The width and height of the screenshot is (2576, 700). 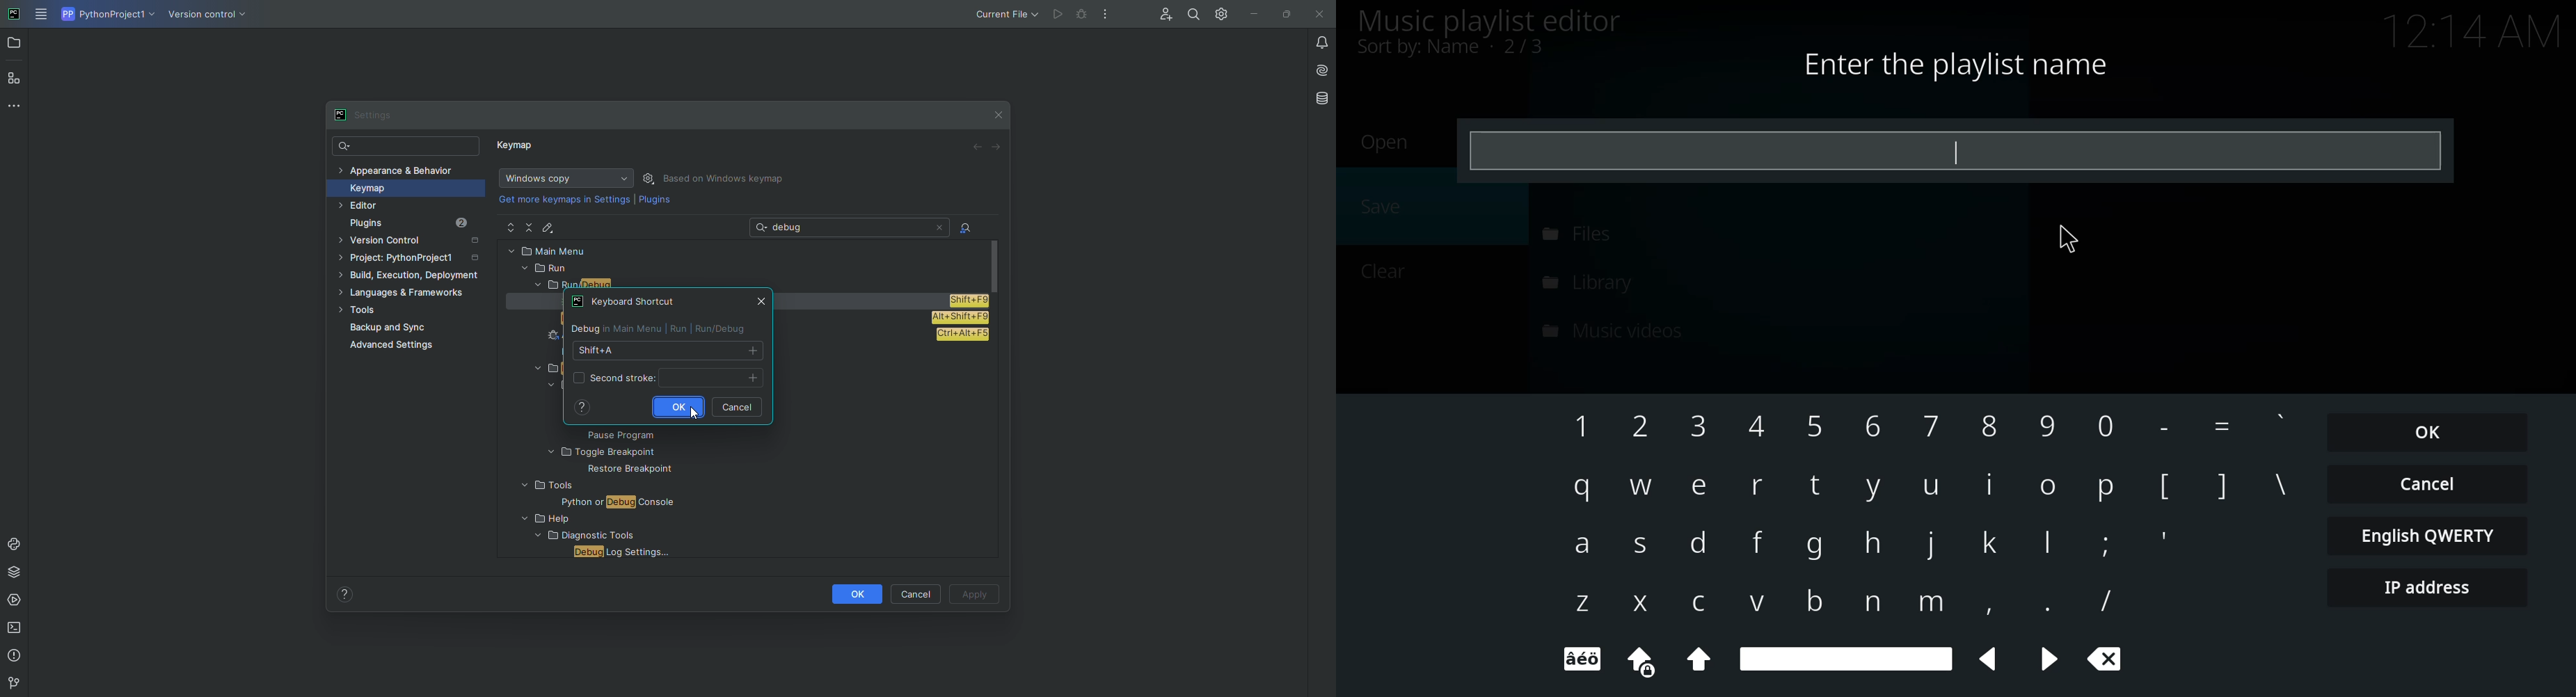 What do you see at coordinates (511, 228) in the screenshot?
I see `Expand` at bounding box center [511, 228].